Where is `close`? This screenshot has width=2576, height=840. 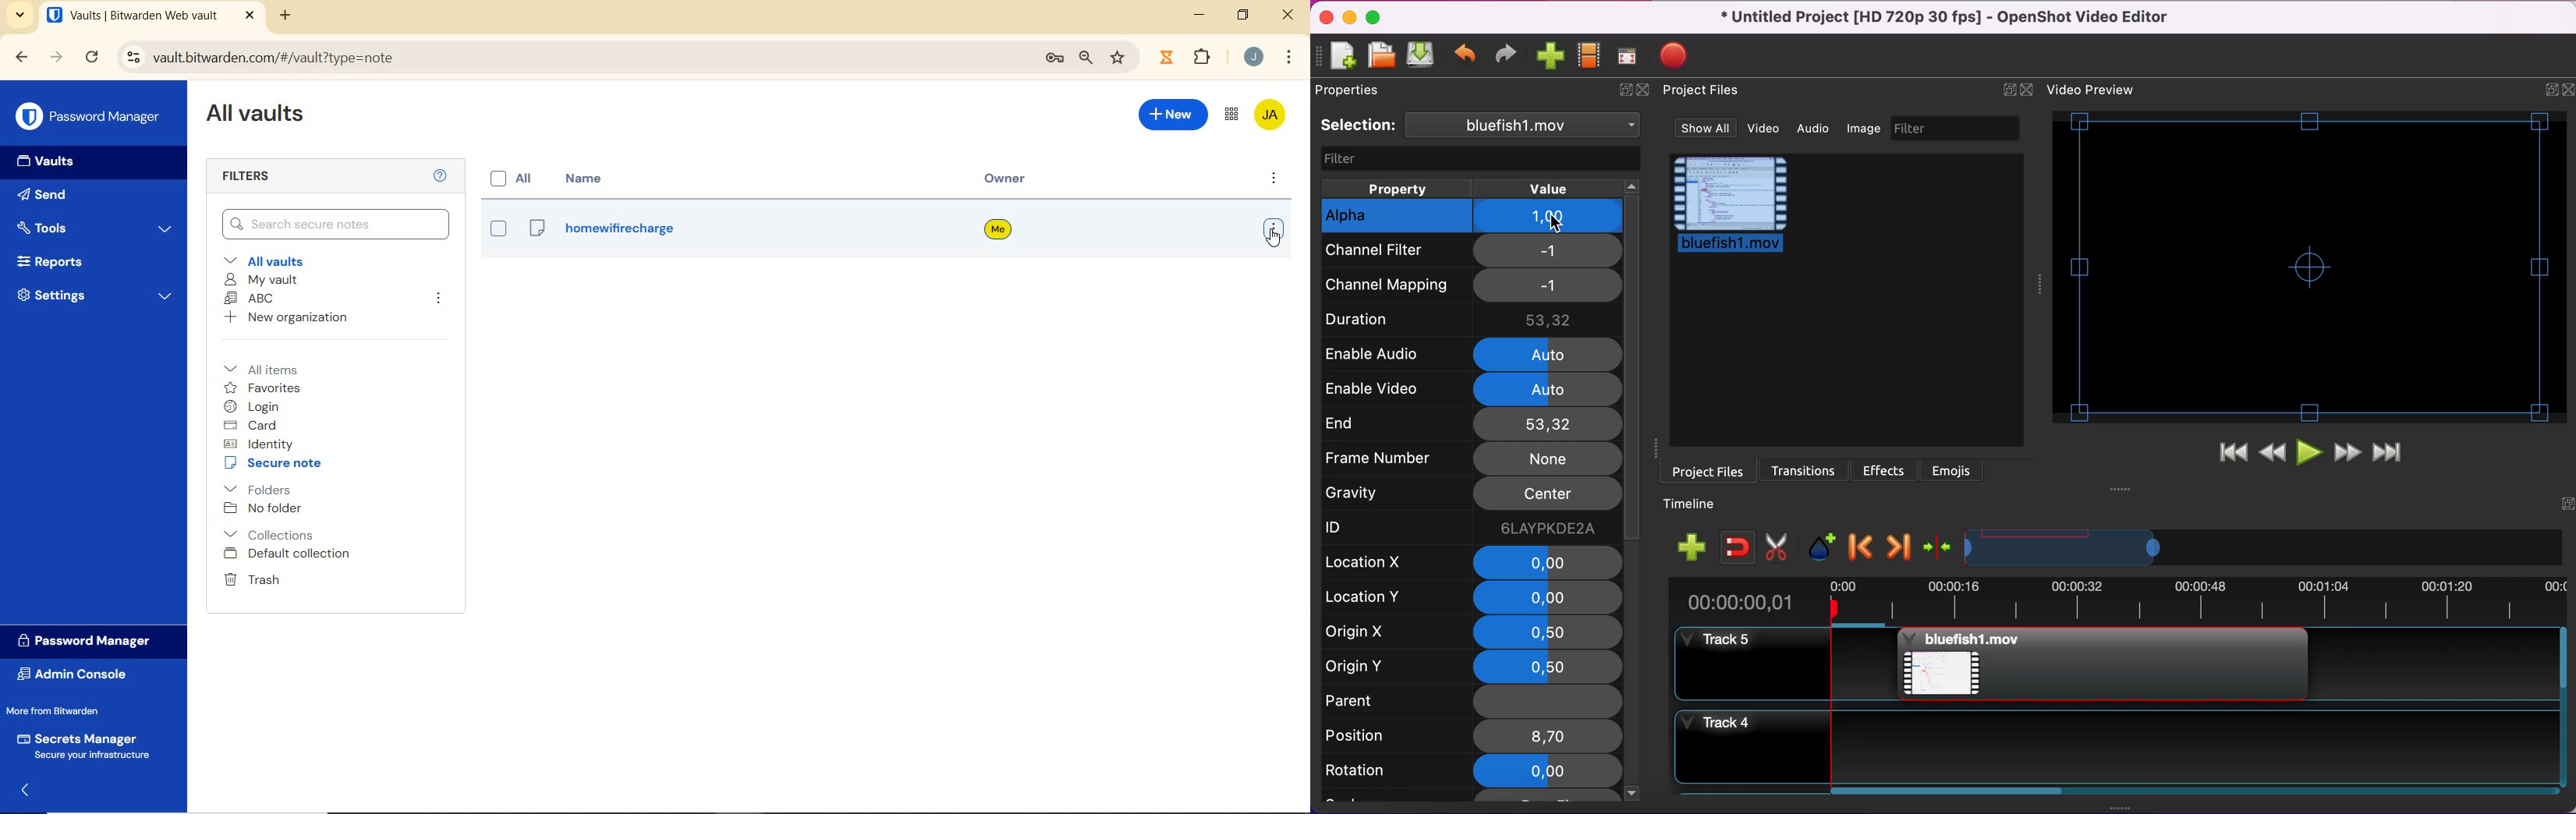
close is located at coordinates (1288, 14).